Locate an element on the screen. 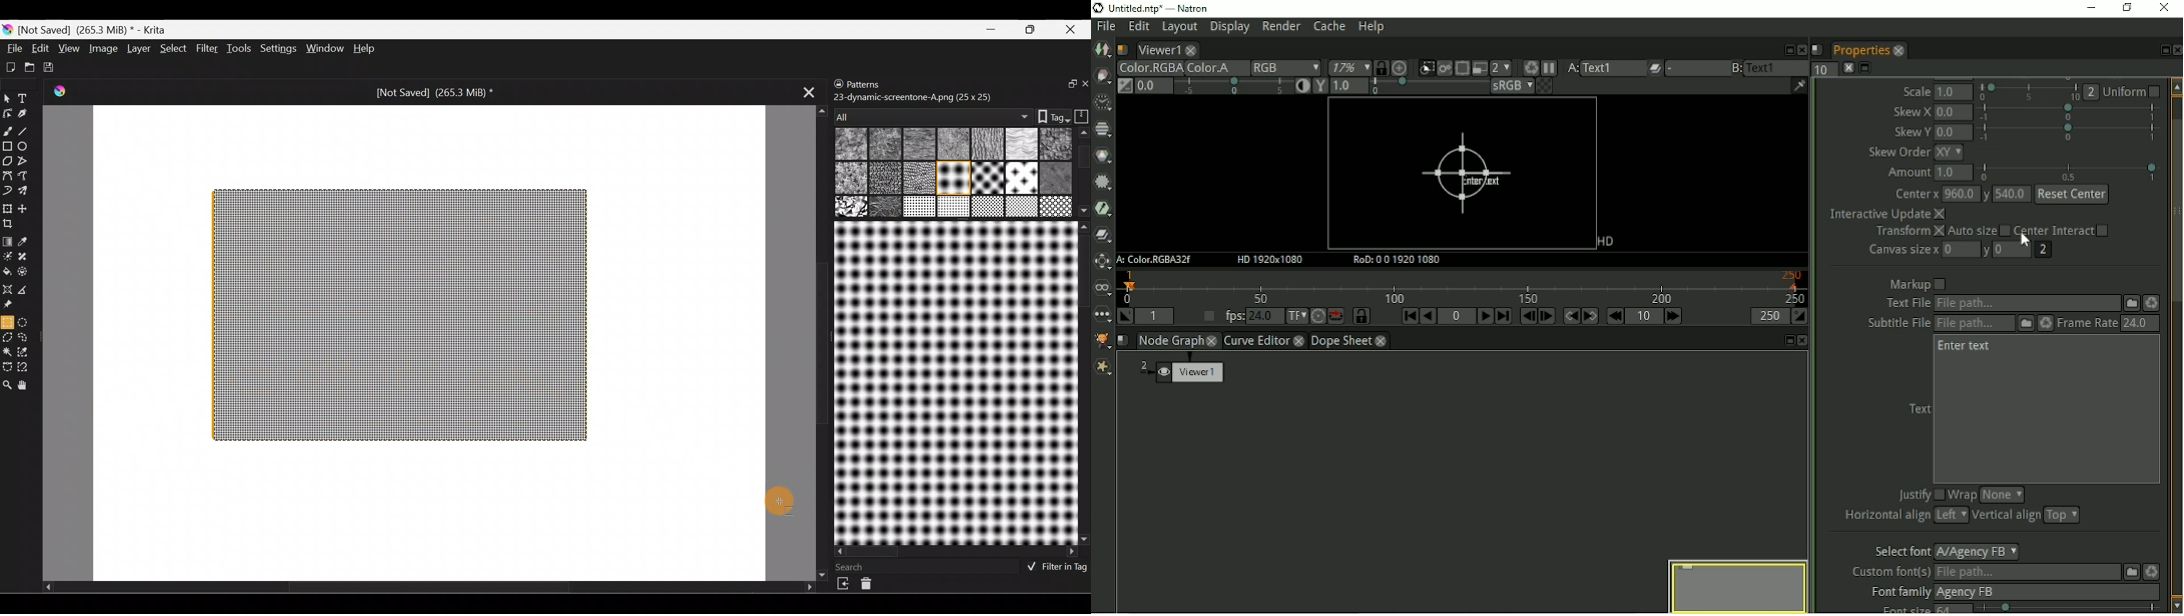  13 drawed_swirl.png is located at coordinates (1059, 176).